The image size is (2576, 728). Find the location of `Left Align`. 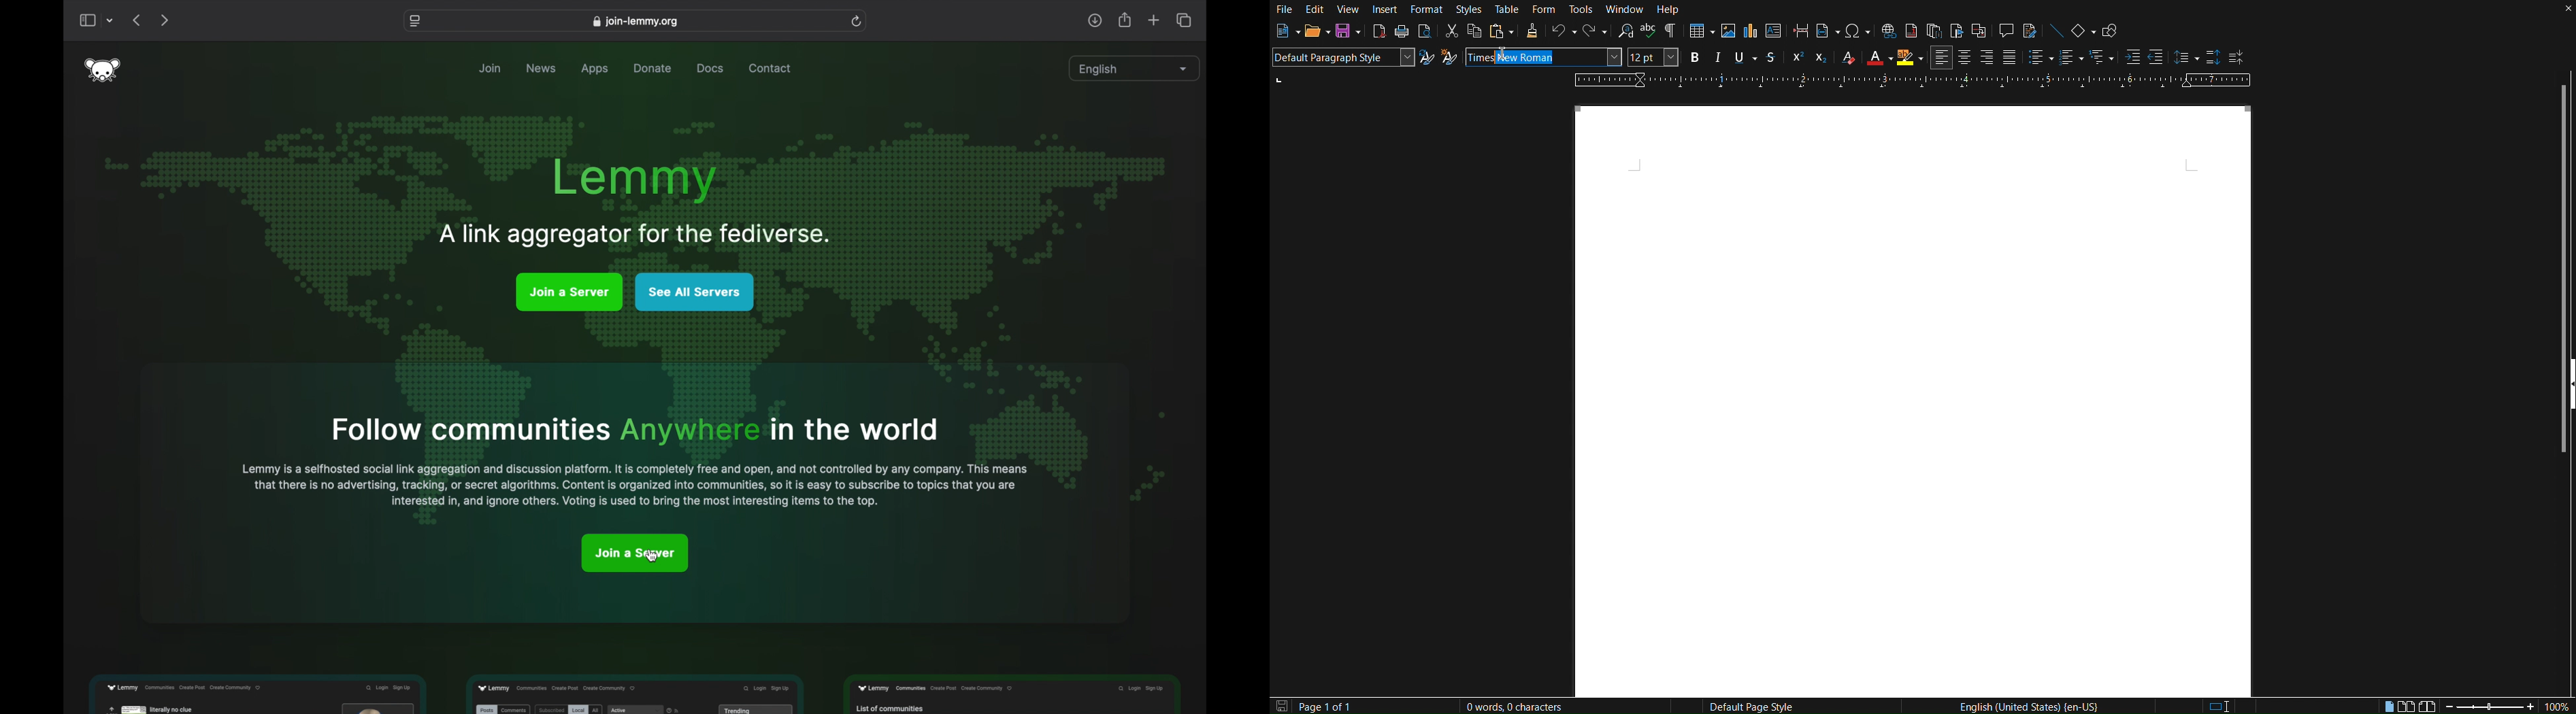

Left Align is located at coordinates (1942, 58).